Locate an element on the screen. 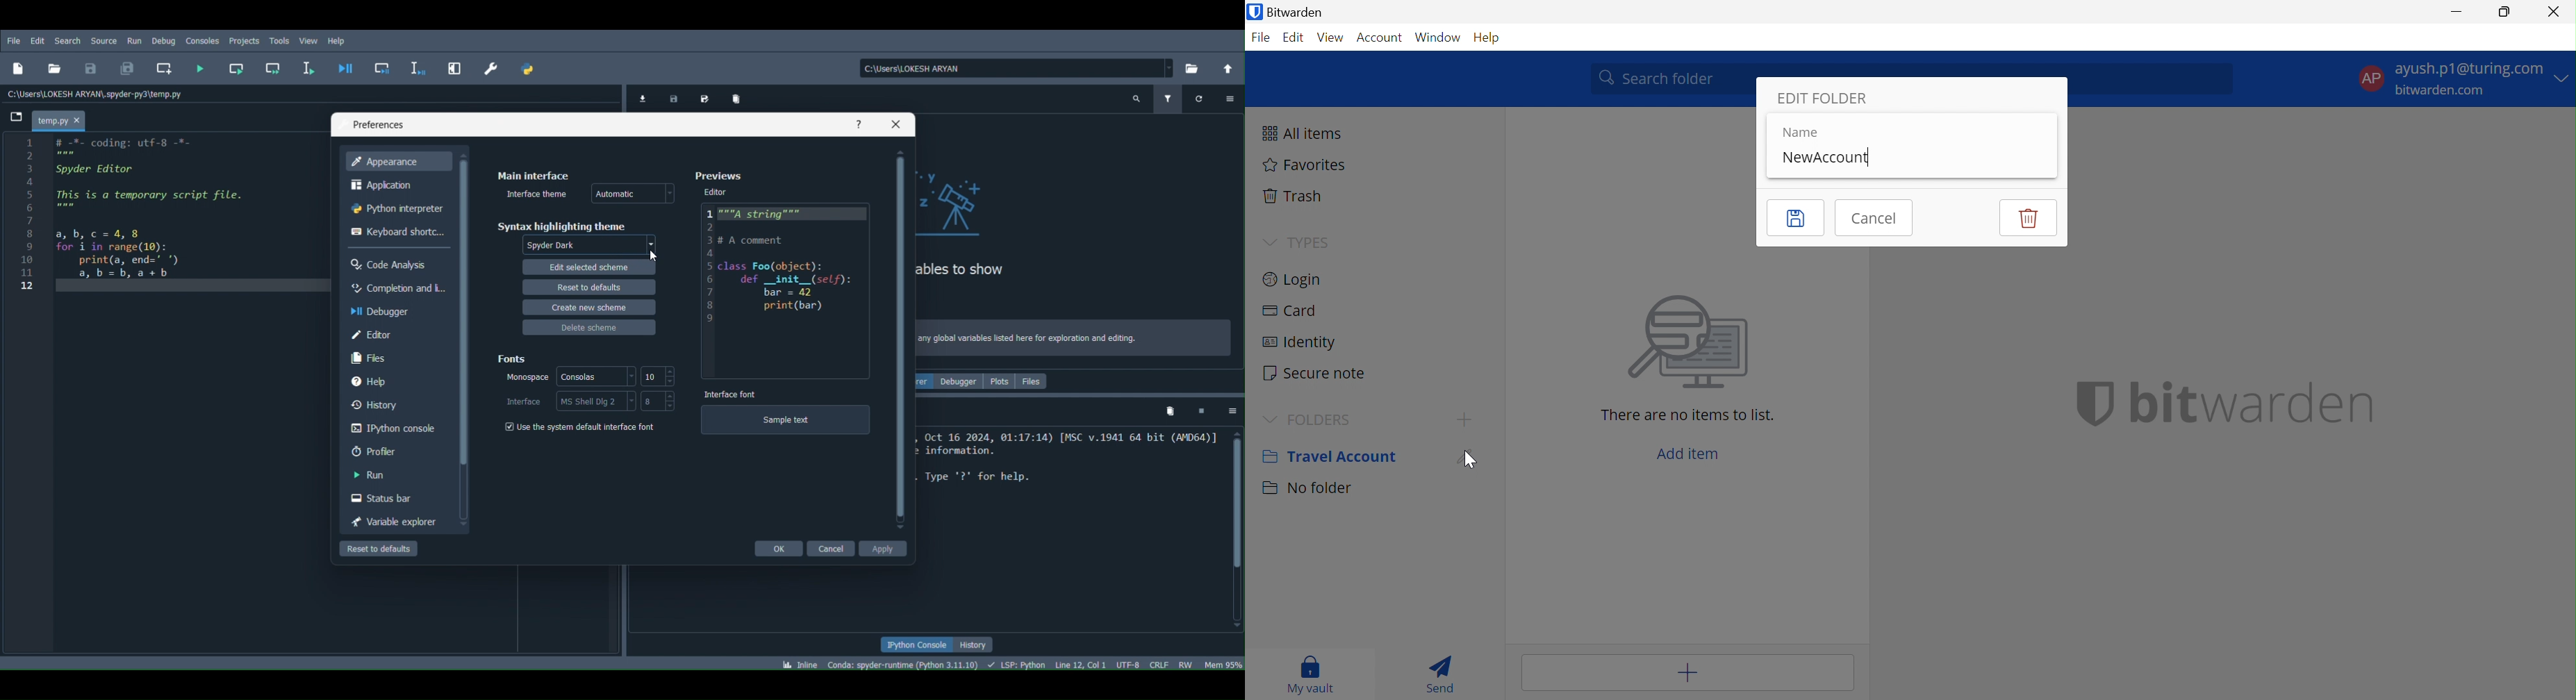 The height and width of the screenshot is (700, 2576). Theme is located at coordinates (588, 248).